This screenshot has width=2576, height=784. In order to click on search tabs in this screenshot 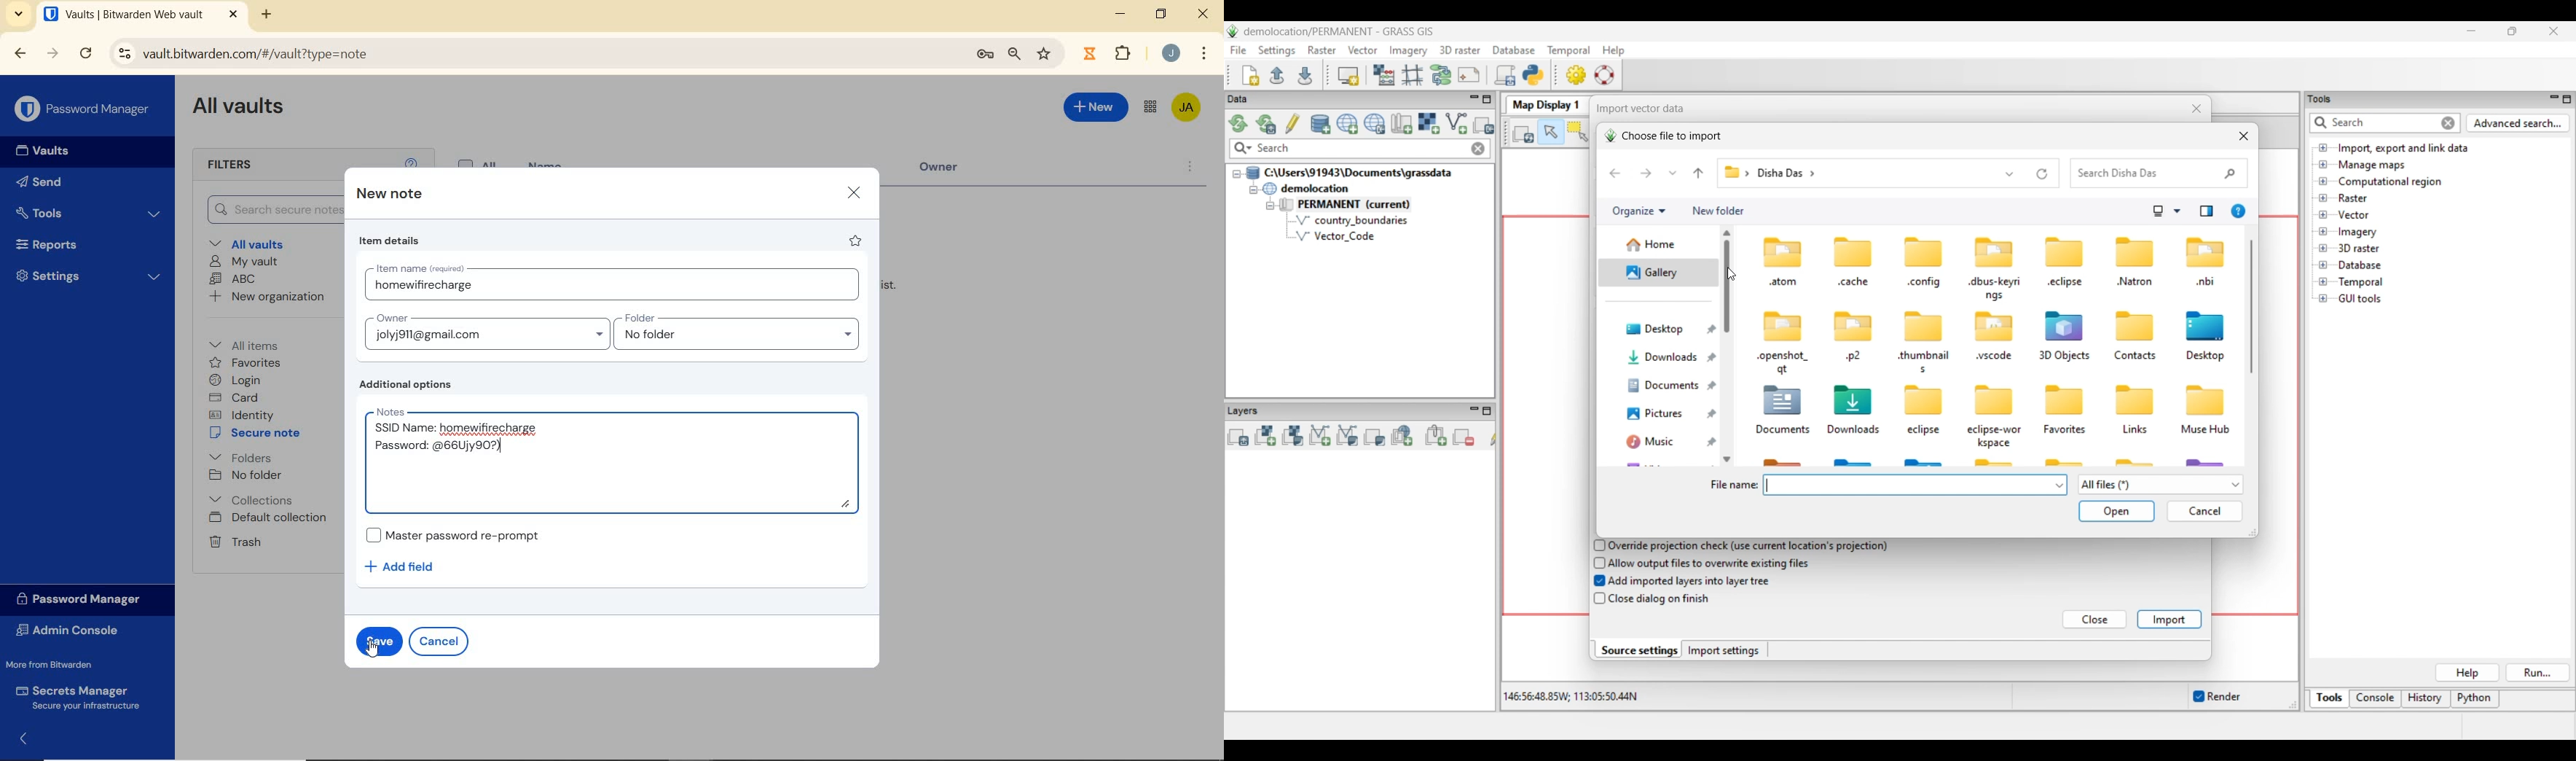, I will do `click(20, 16)`.